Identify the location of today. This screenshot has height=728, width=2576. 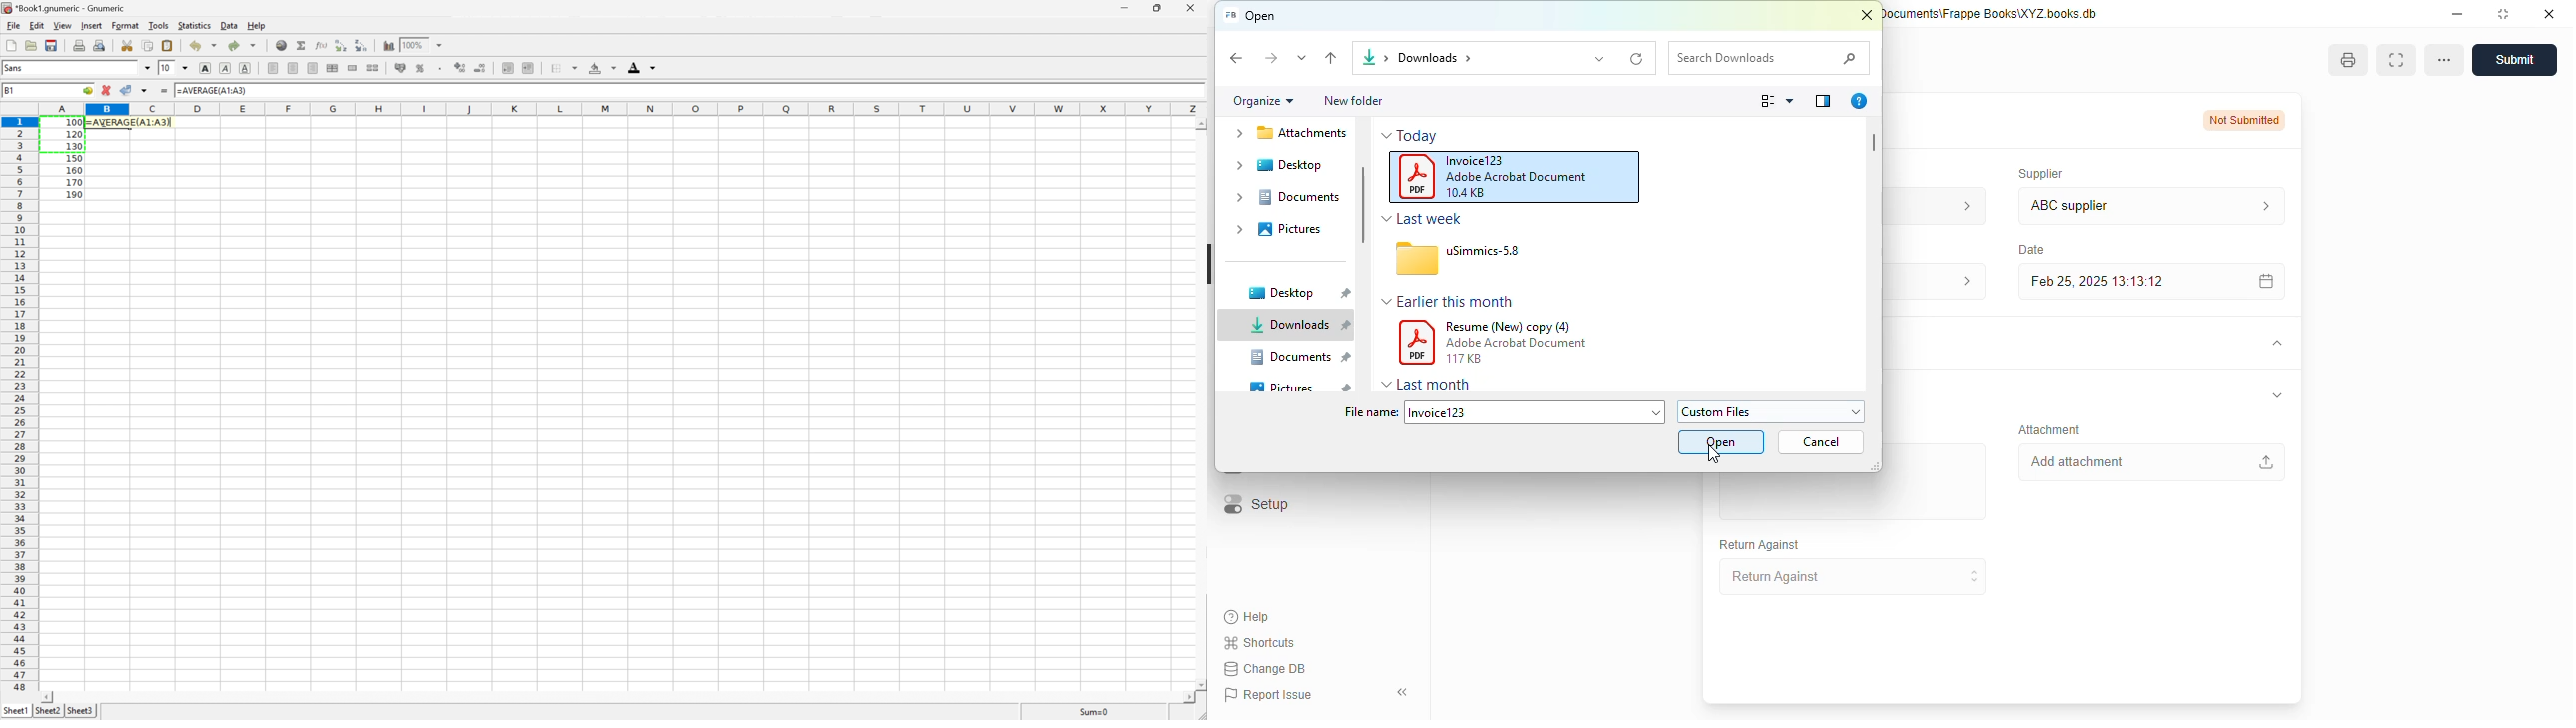
(1417, 136).